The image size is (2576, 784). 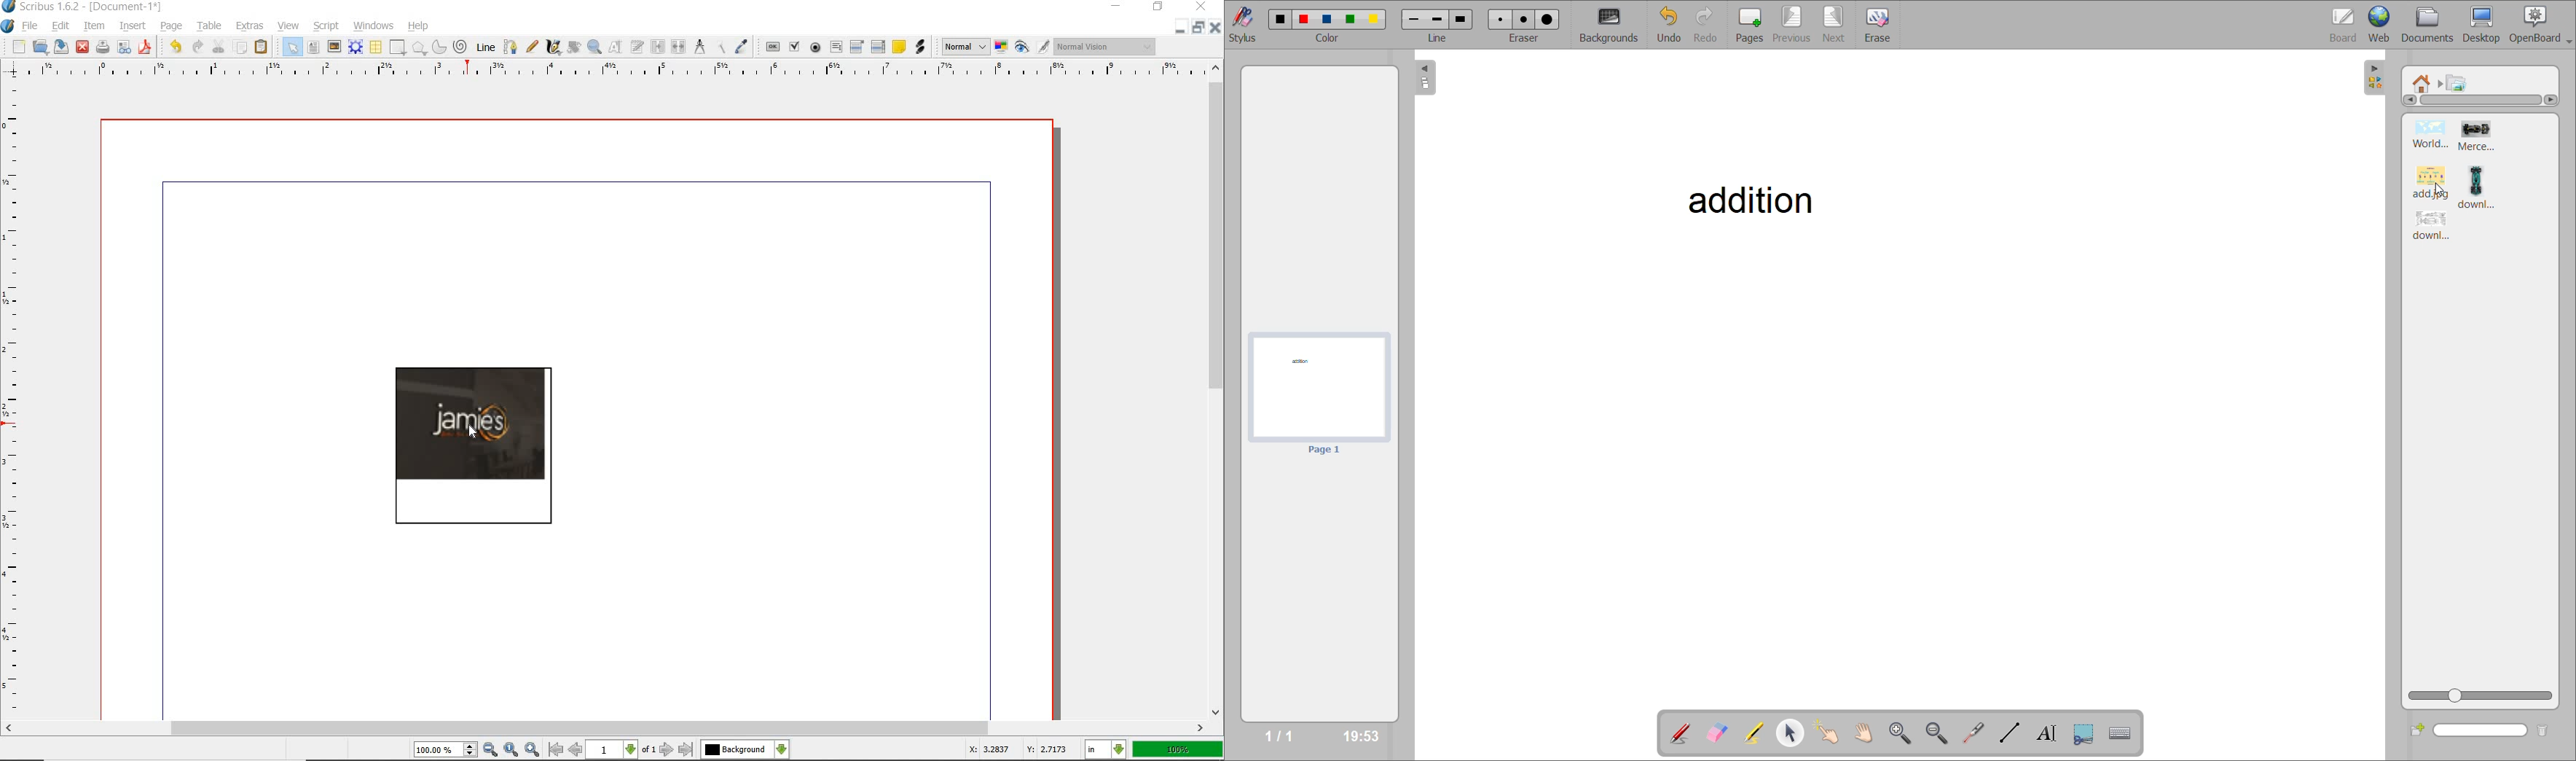 I want to click on mouse down, so click(x=2437, y=192).